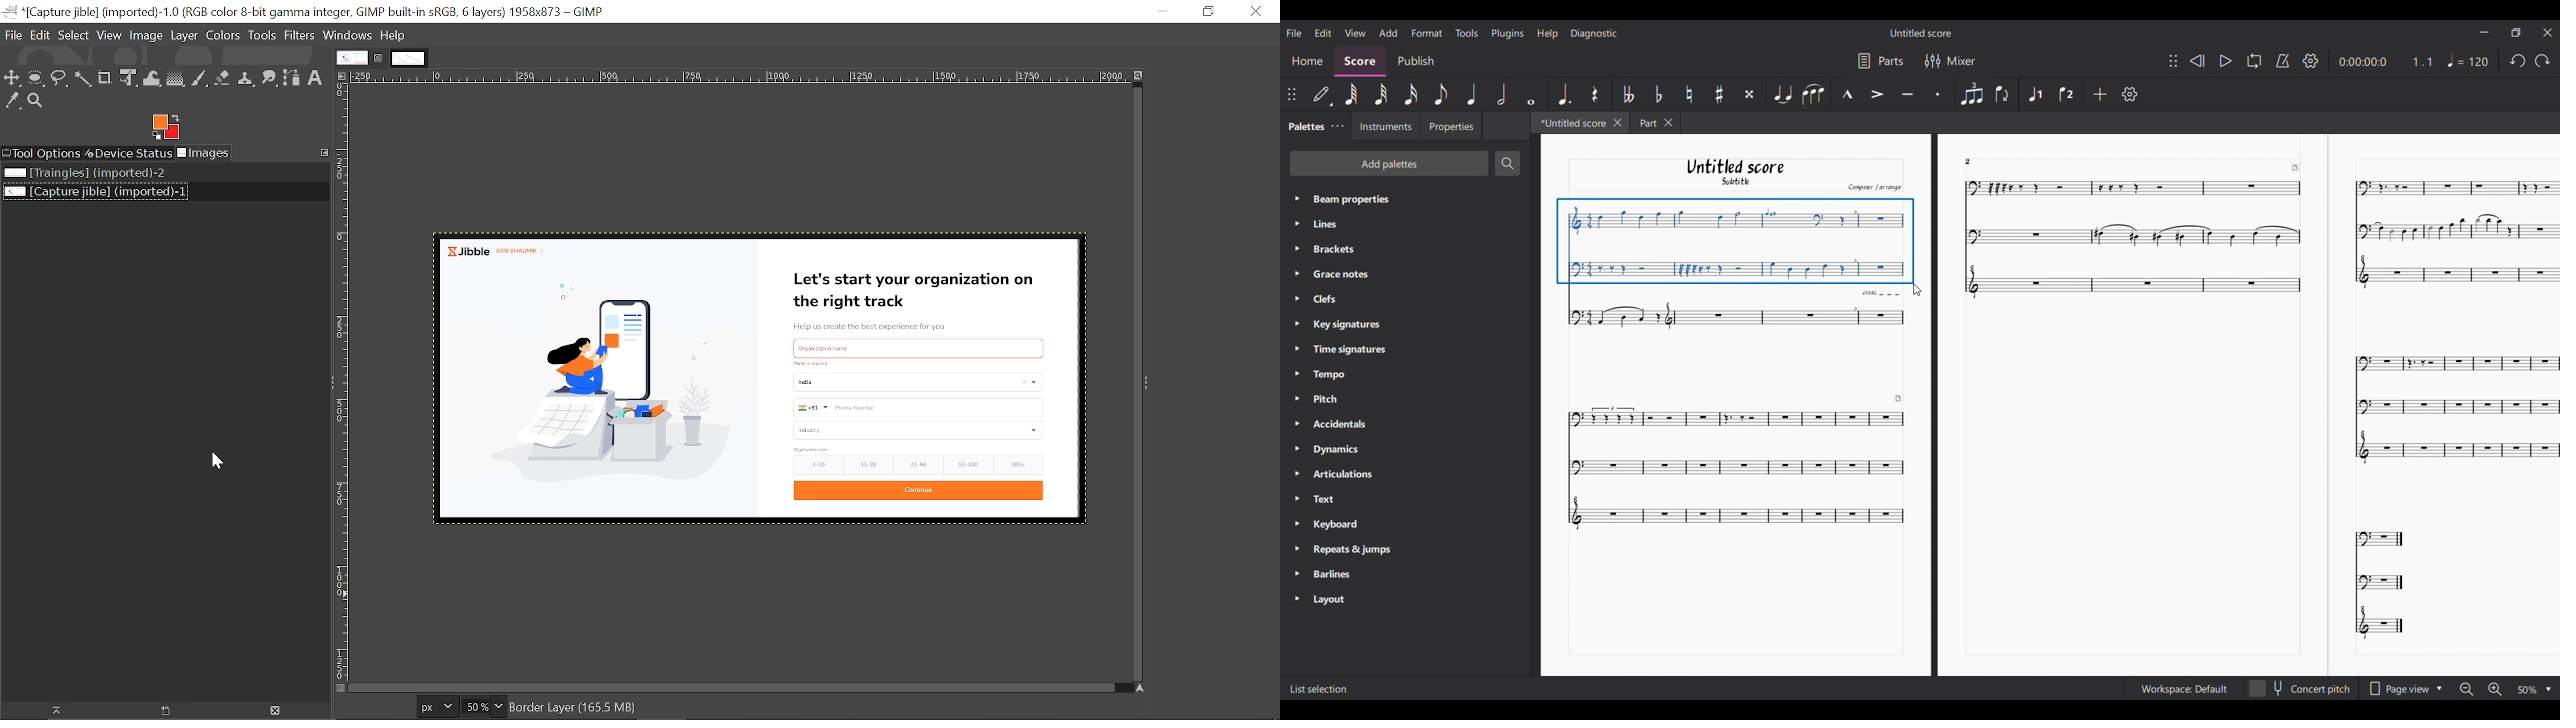 The image size is (2576, 728). Describe the element at coordinates (1361, 63) in the screenshot. I see `Score ` at that location.